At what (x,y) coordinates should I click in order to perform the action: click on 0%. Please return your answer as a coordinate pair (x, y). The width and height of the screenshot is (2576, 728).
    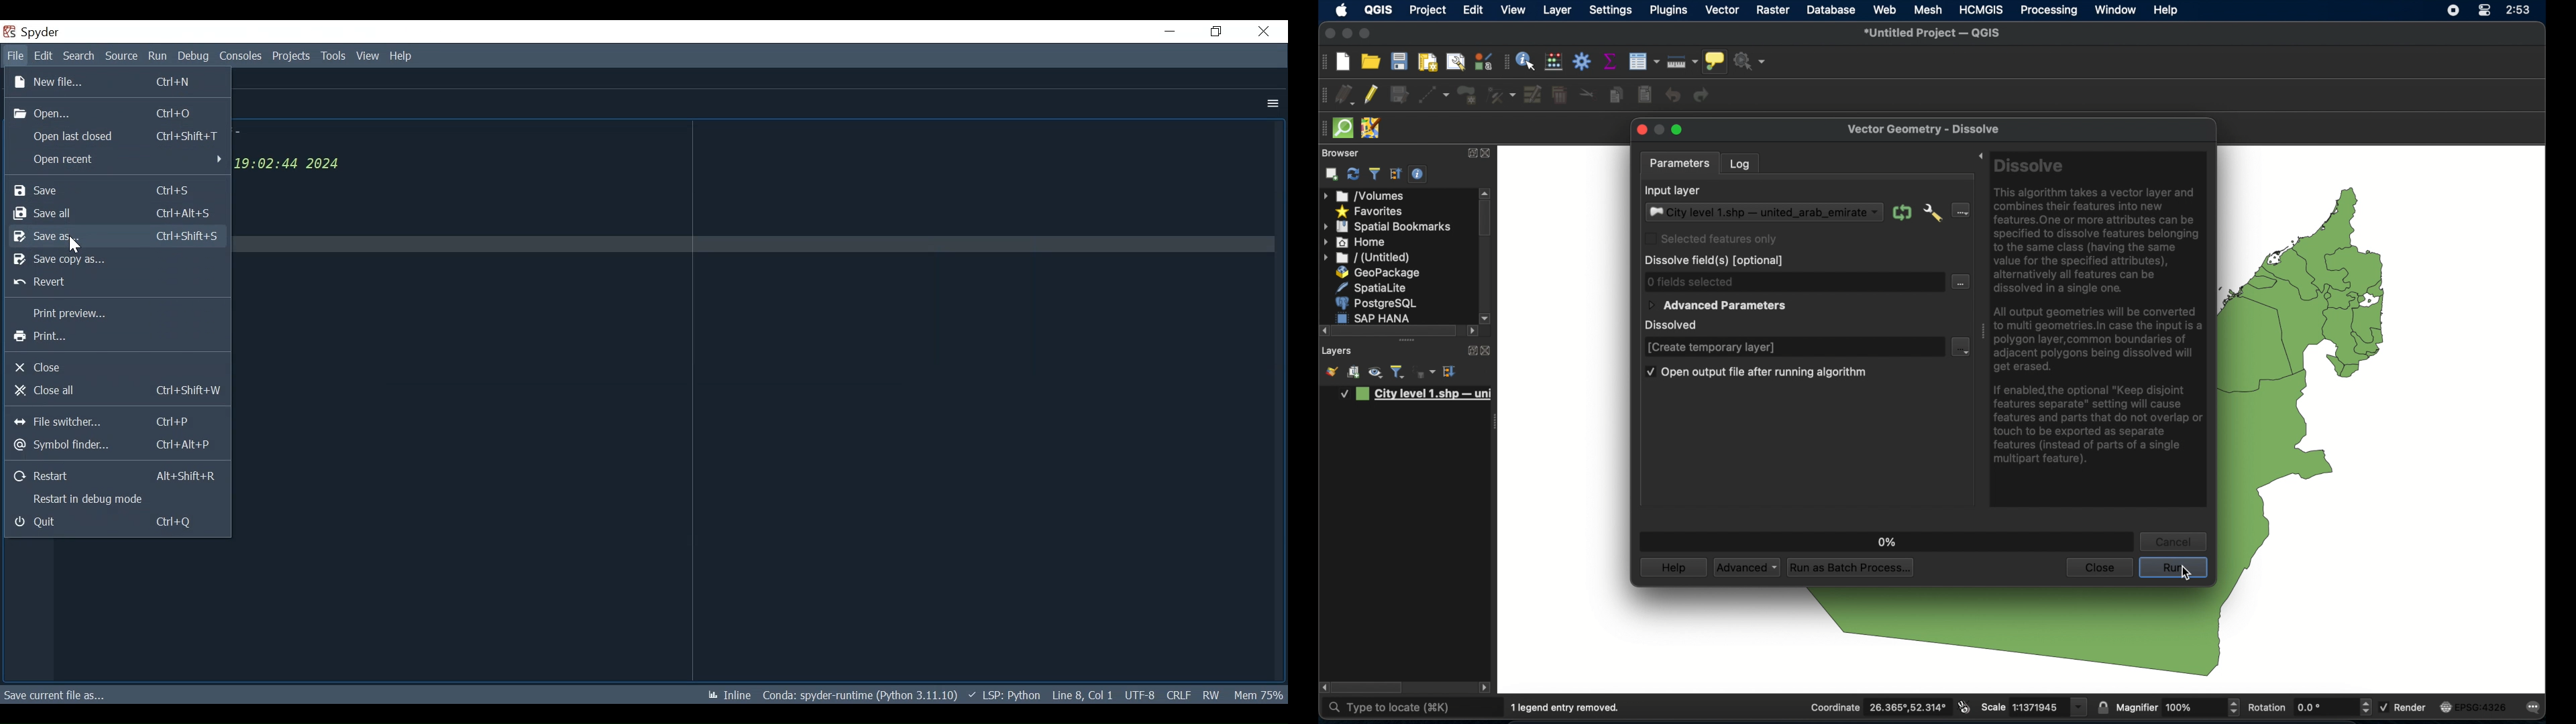
    Looking at the image, I should click on (1888, 541).